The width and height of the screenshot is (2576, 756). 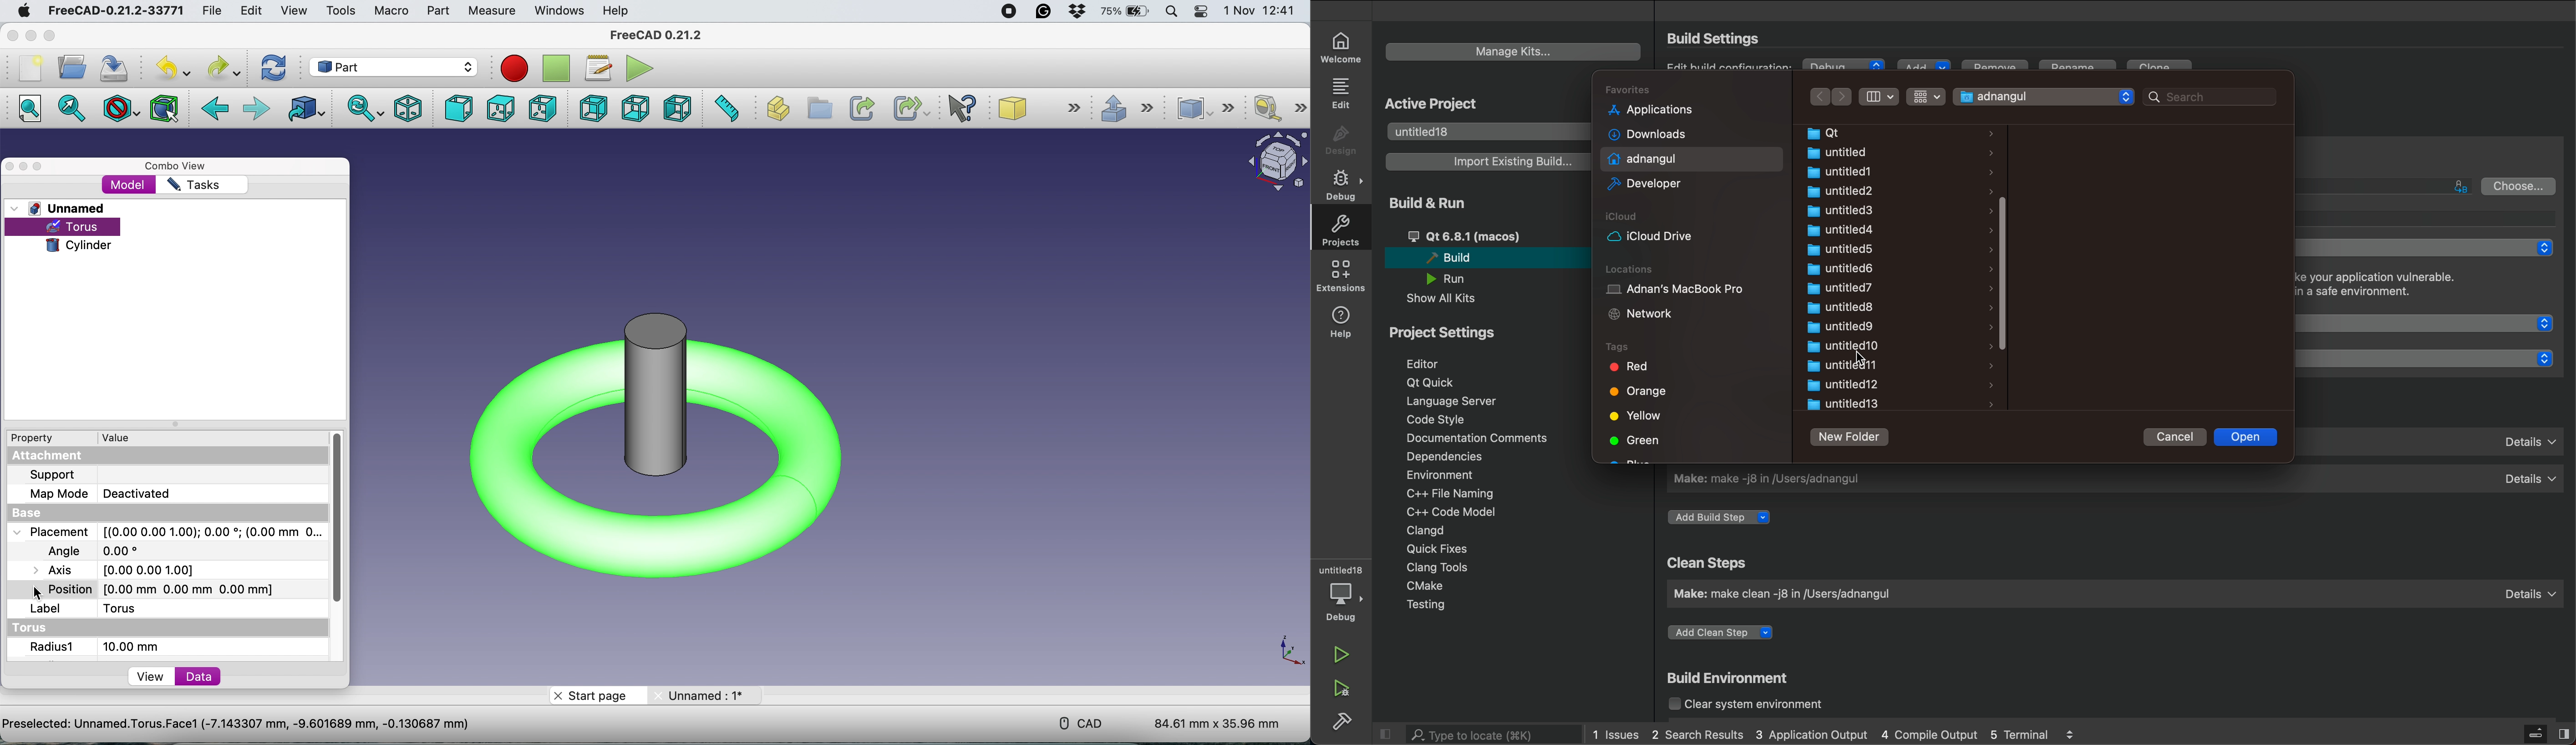 I want to click on value, so click(x=131, y=437).